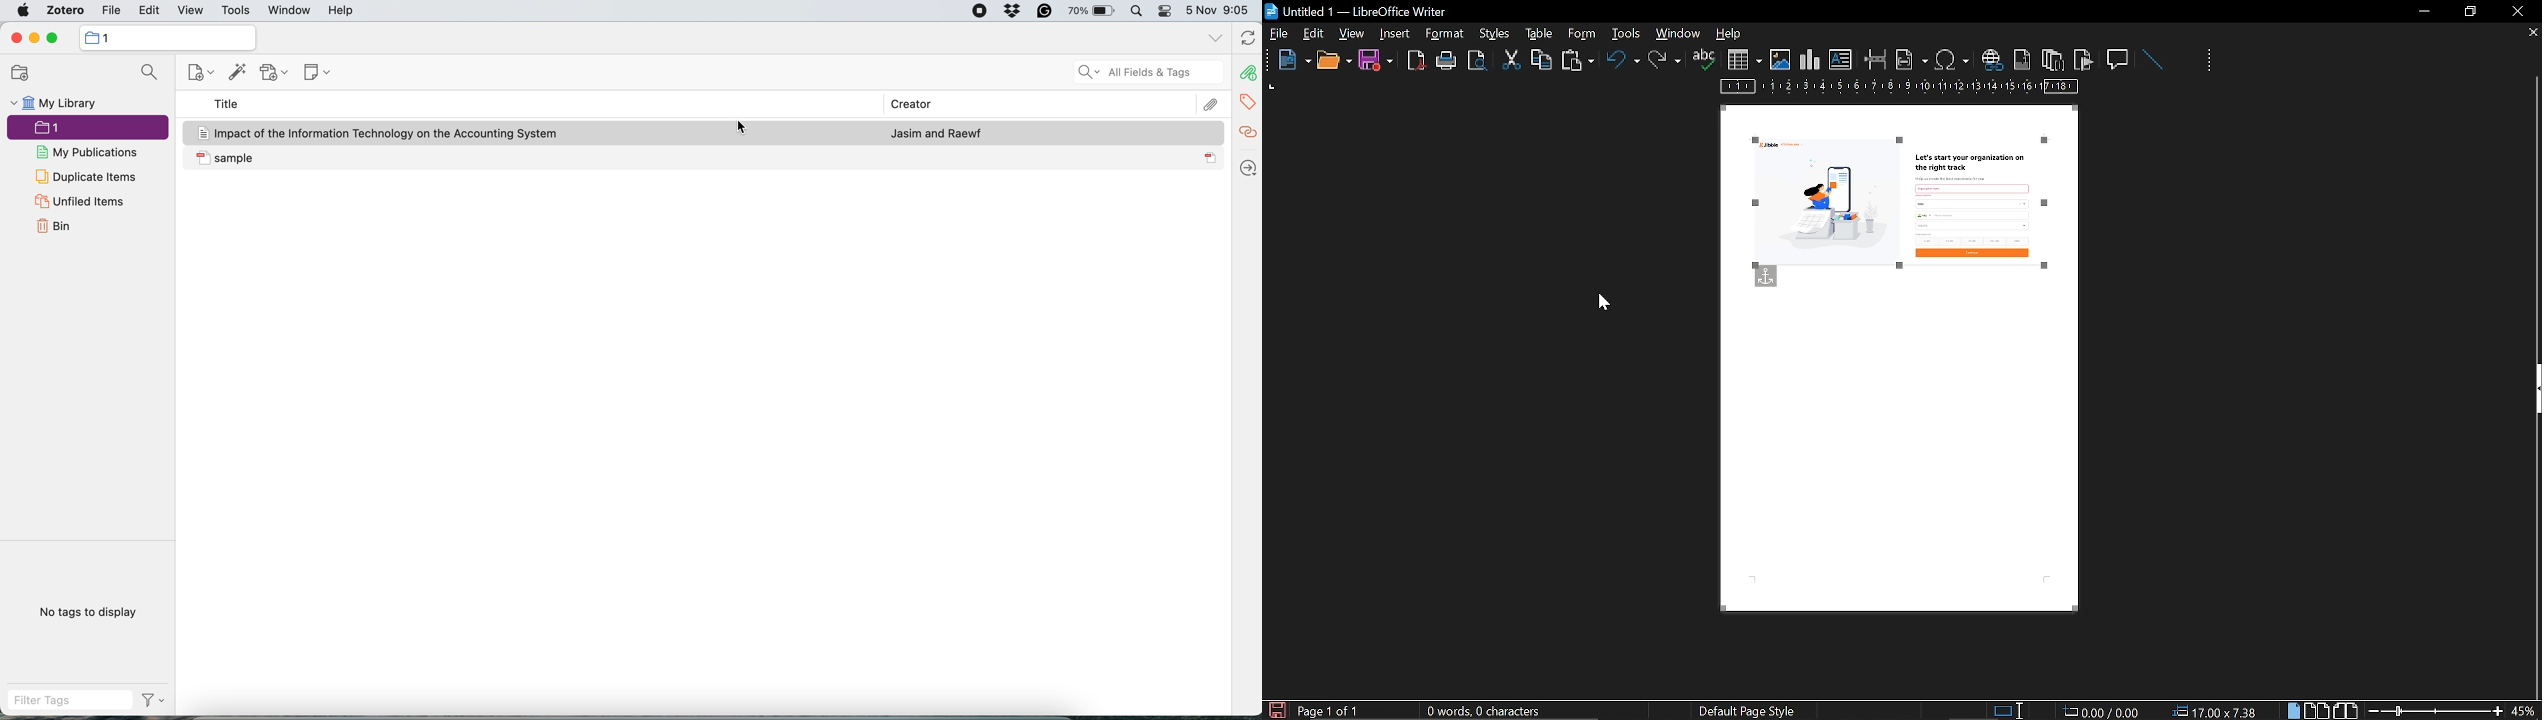 This screenshot has width=2548, height=728. What do you see at coordinates (1213, 104) in the screenshot?
I see `attachement` at bounding box center [1213, 104].